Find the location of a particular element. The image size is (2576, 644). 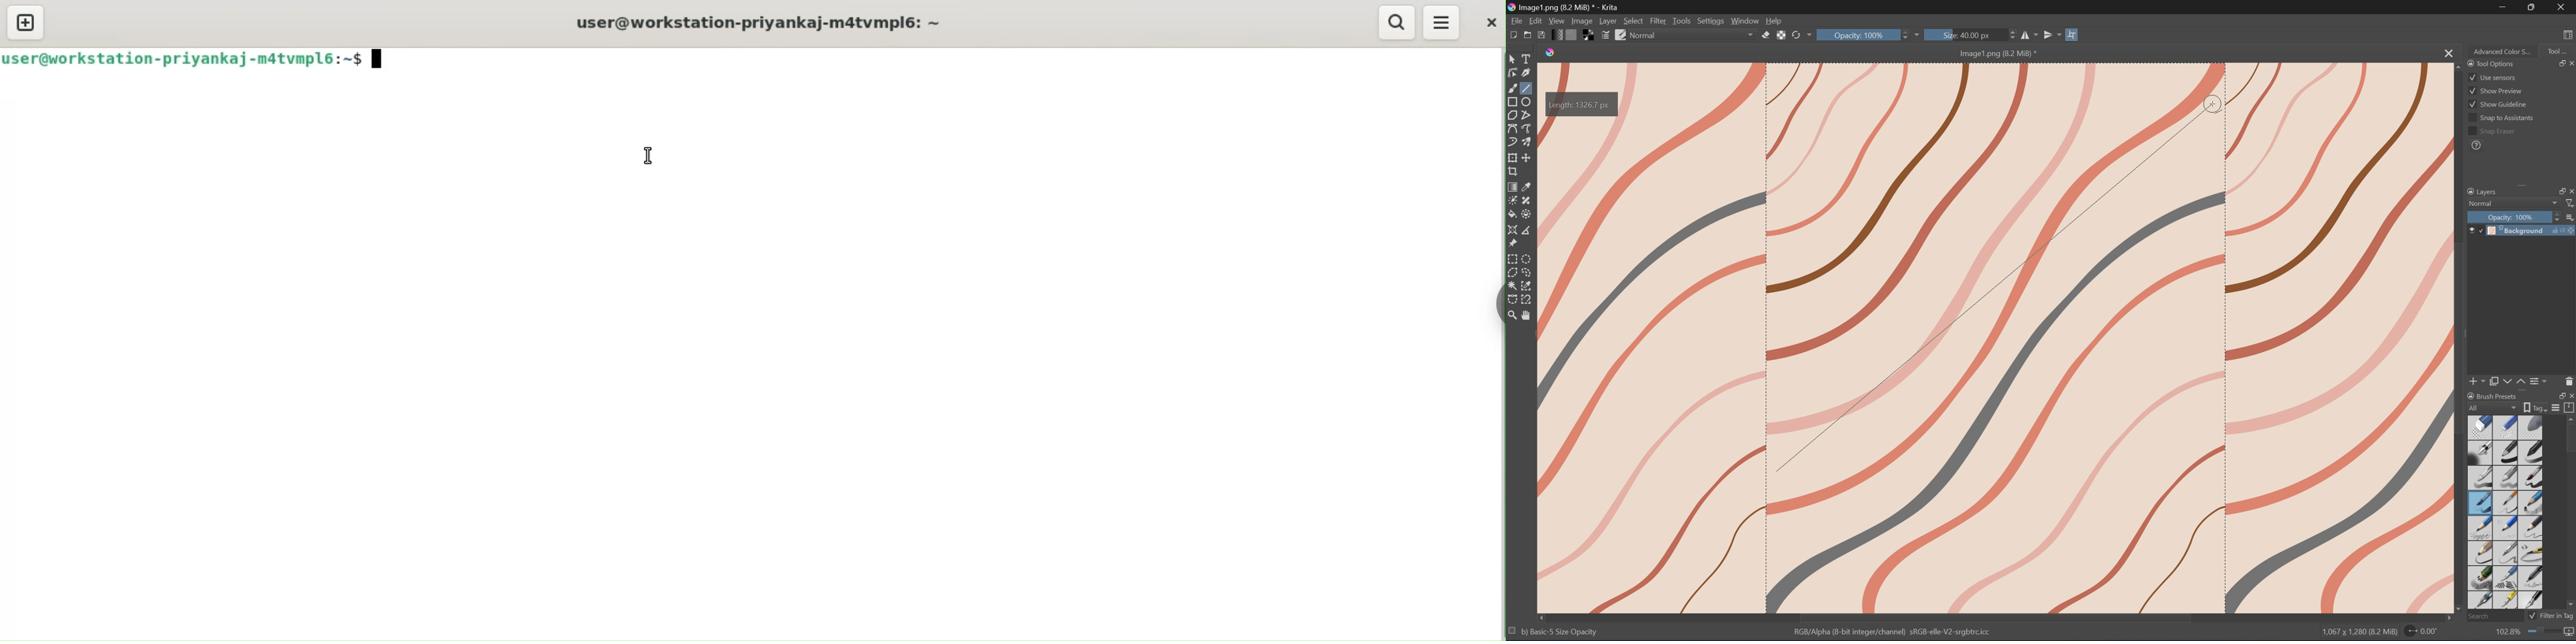

Polyline tool is located at coordinates (1527, 115).